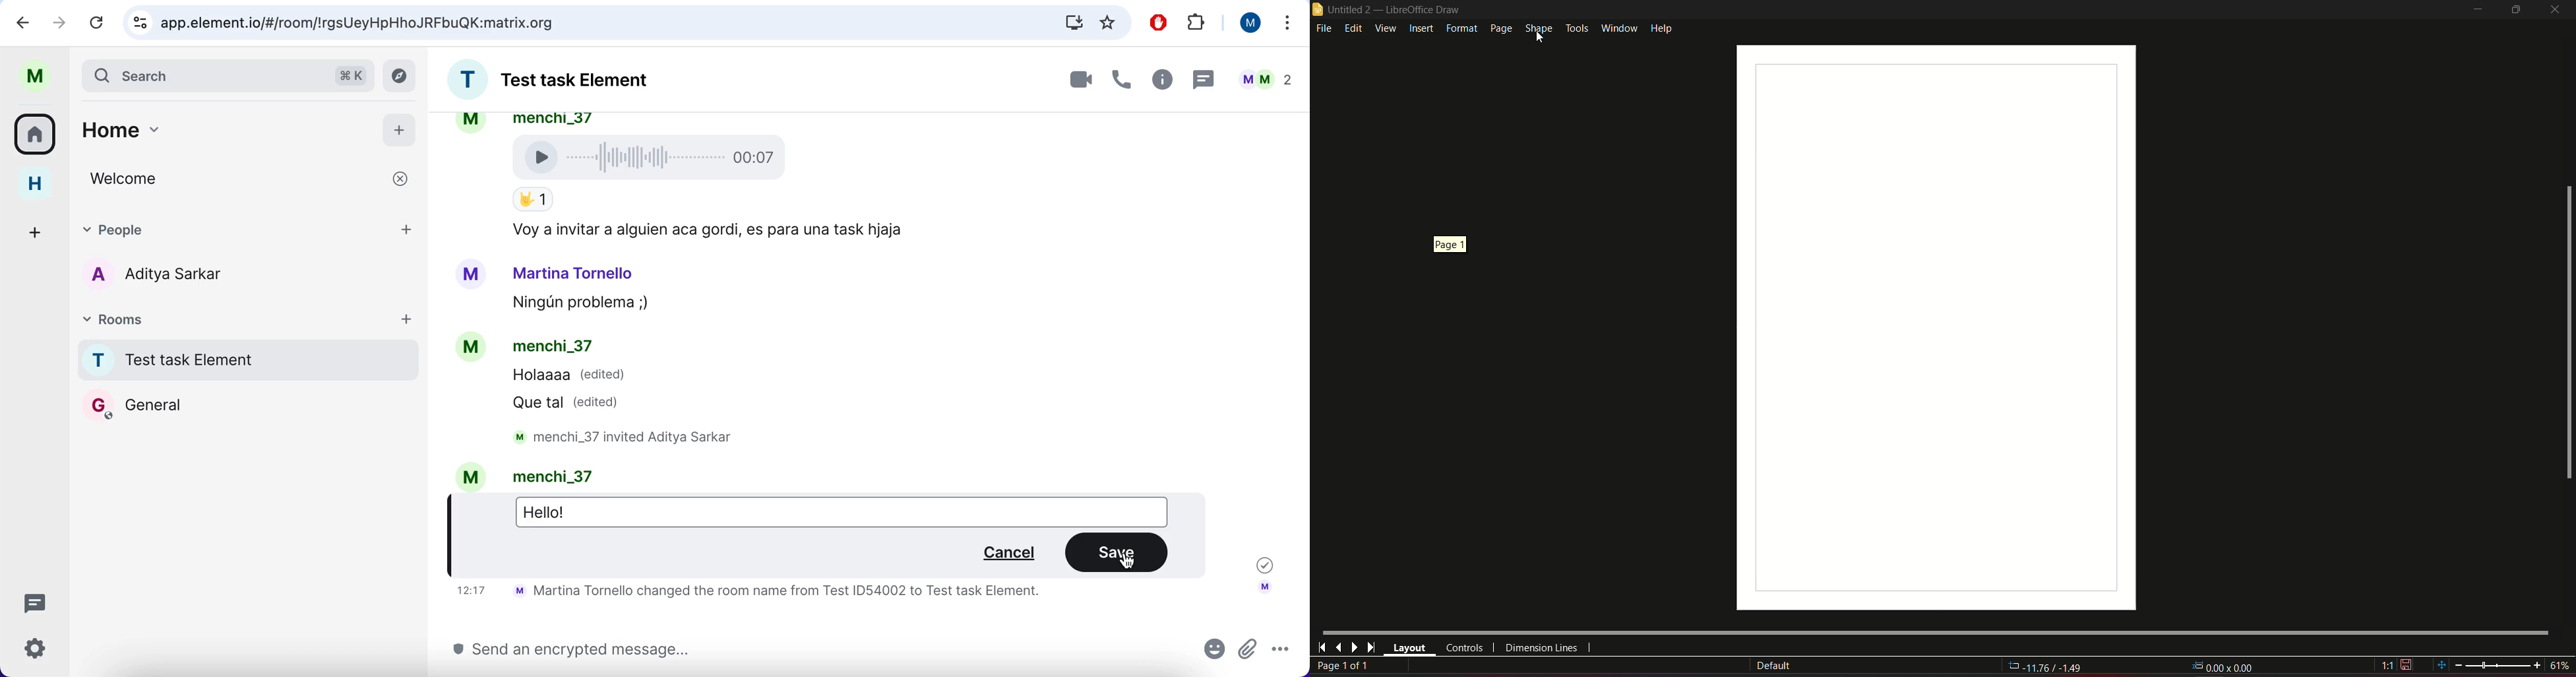  I want to click on first page, so click(1322, 646).